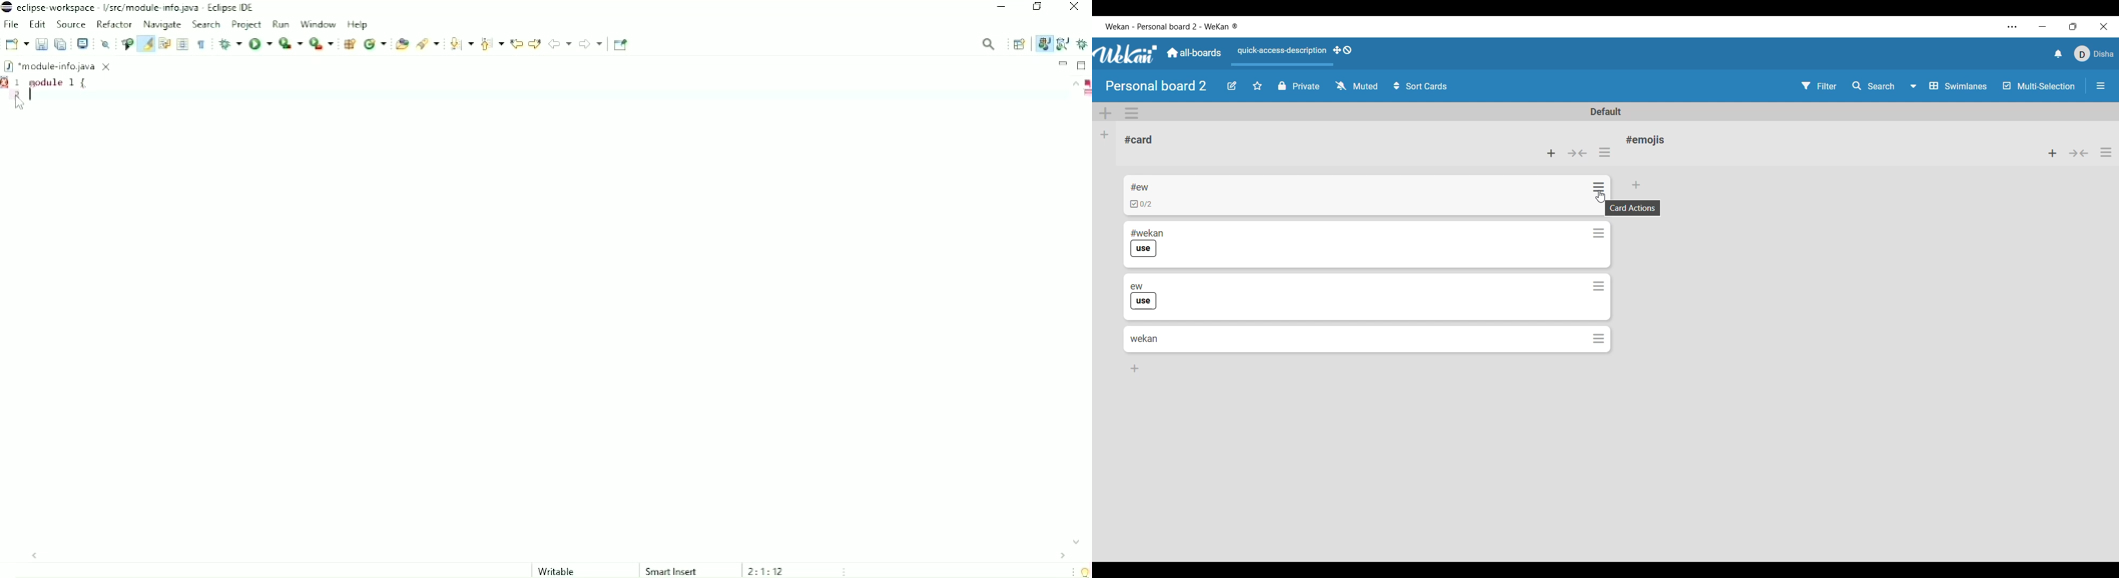 The width and height of the screenshot is (2128, 588). What do you see at coordinates (1157, 86) in the screenshot?
I see `Board name` at bounding box center [1157, 86].